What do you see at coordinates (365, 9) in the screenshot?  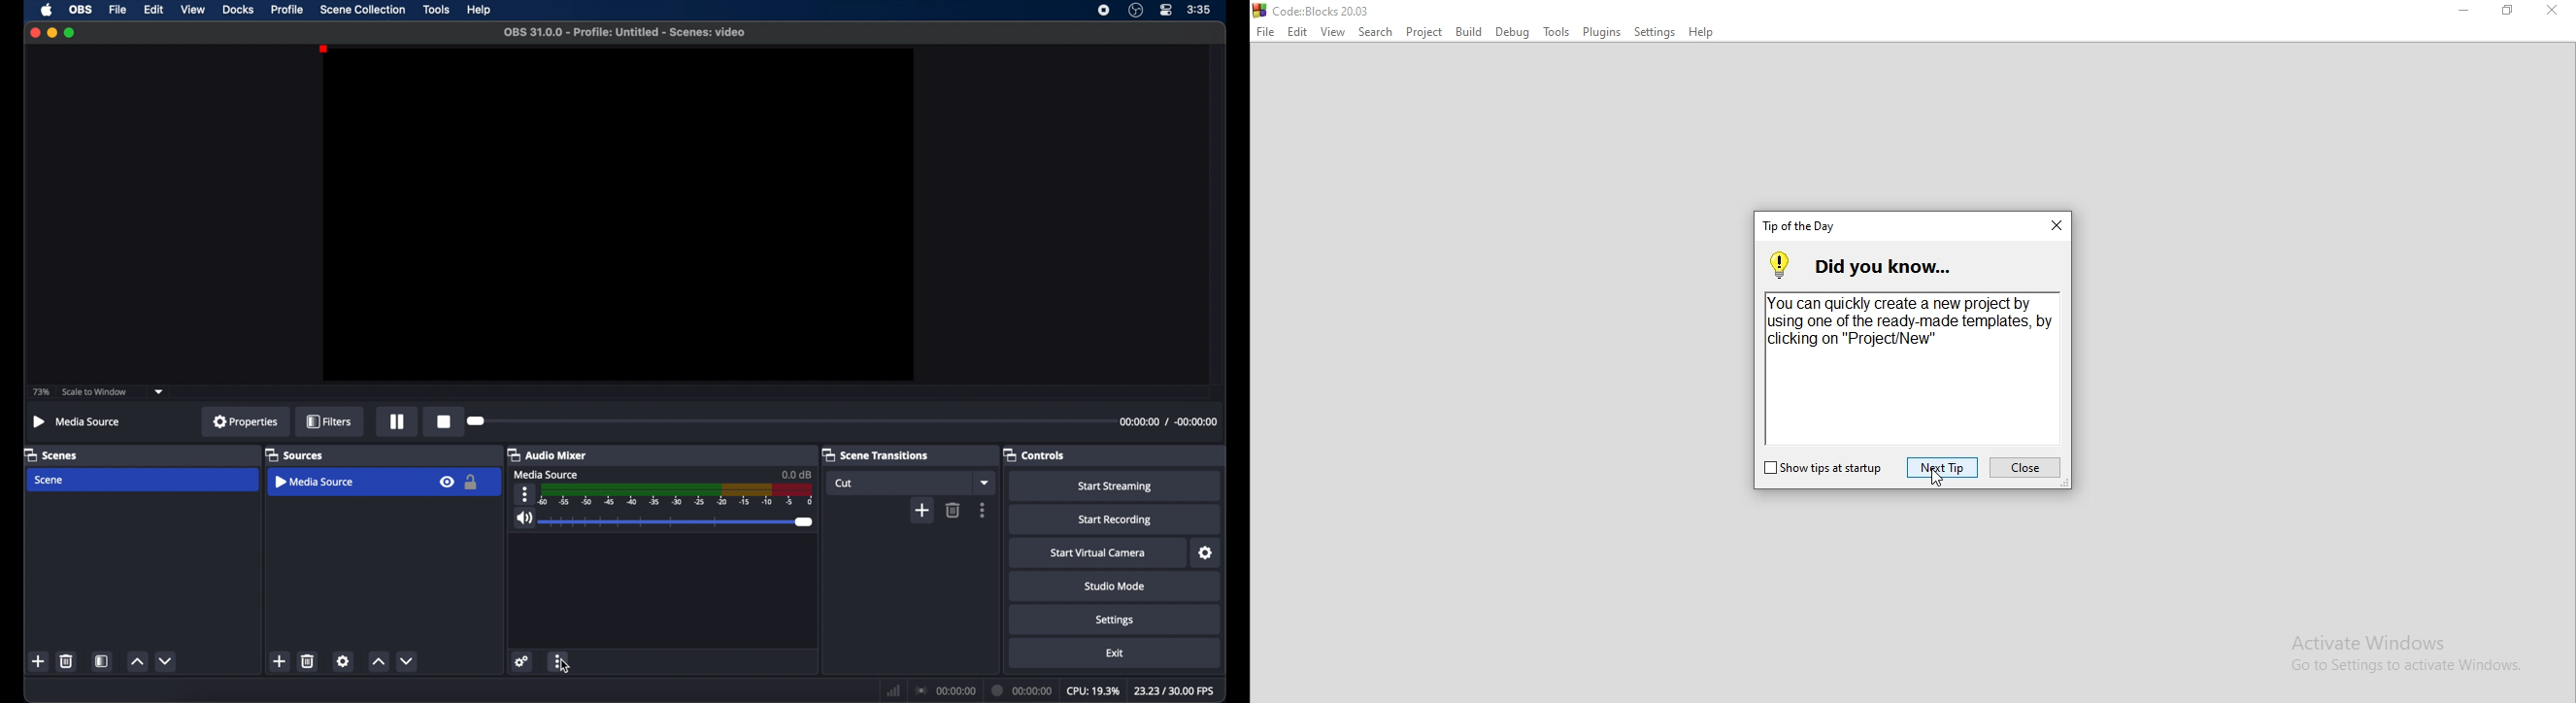 I see `scene collection` at bounding box center [365, 9].